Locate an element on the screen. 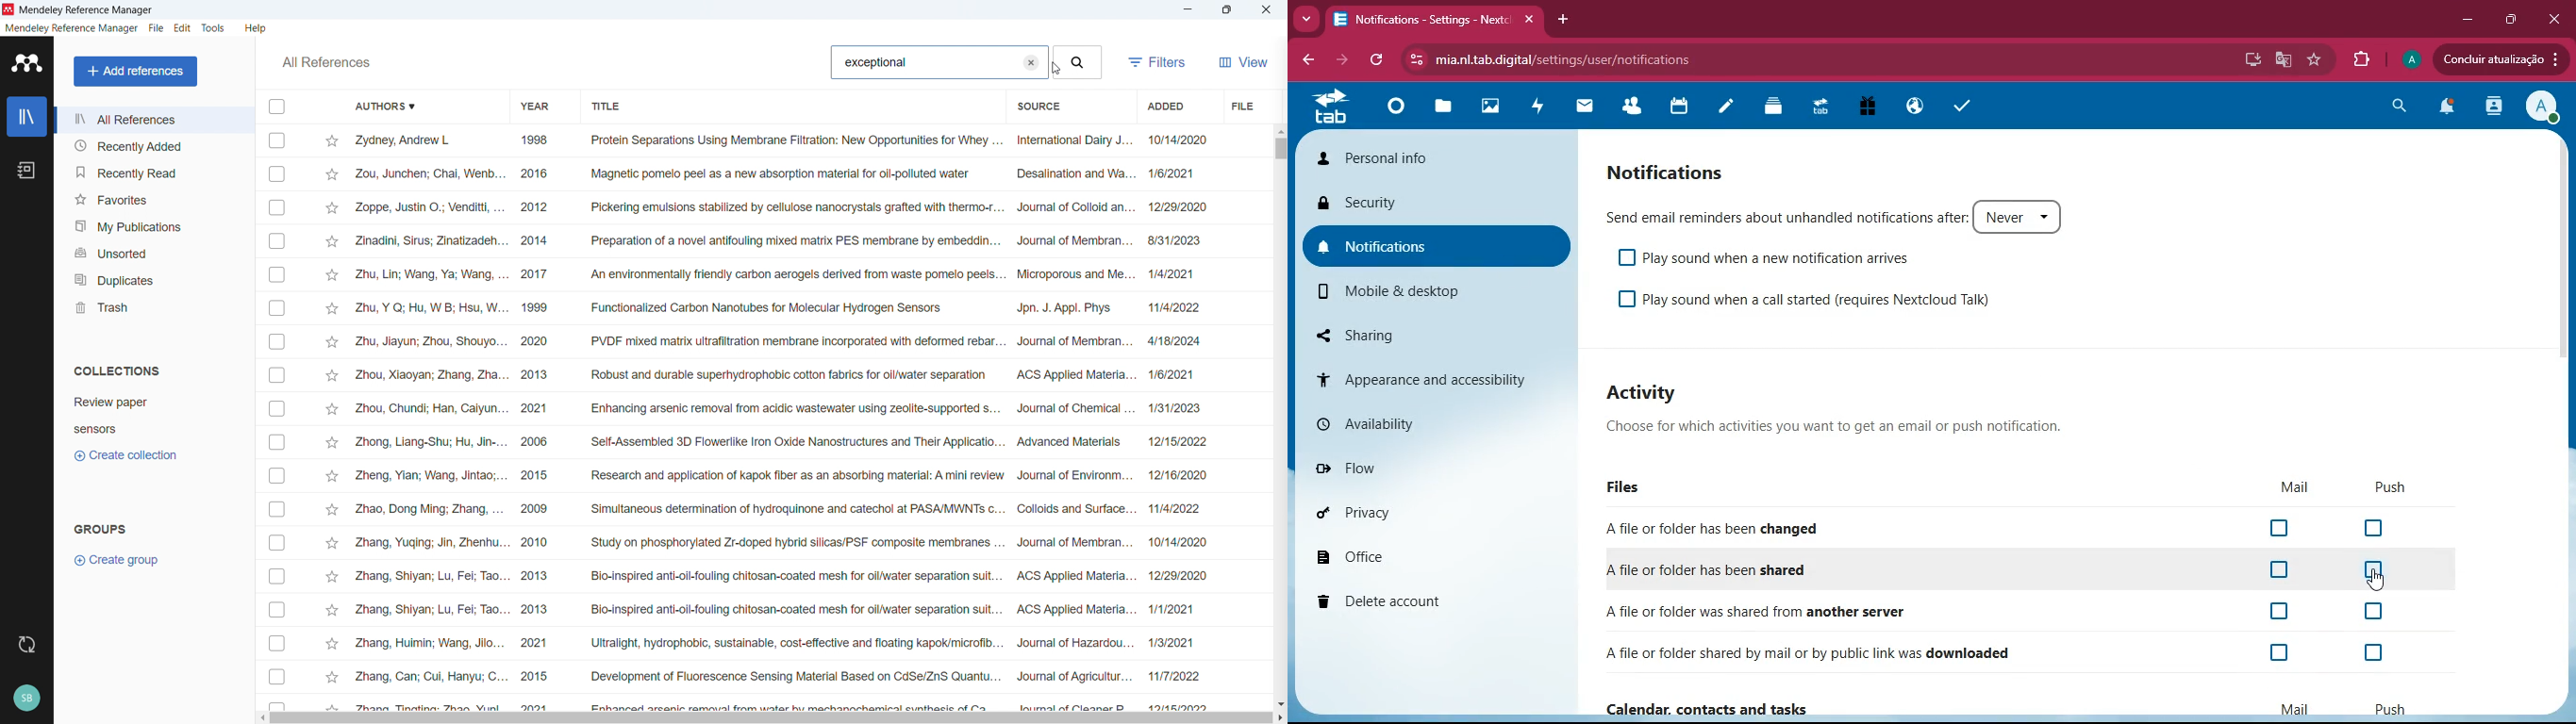  minimize is located at coordinates (2462, 21).